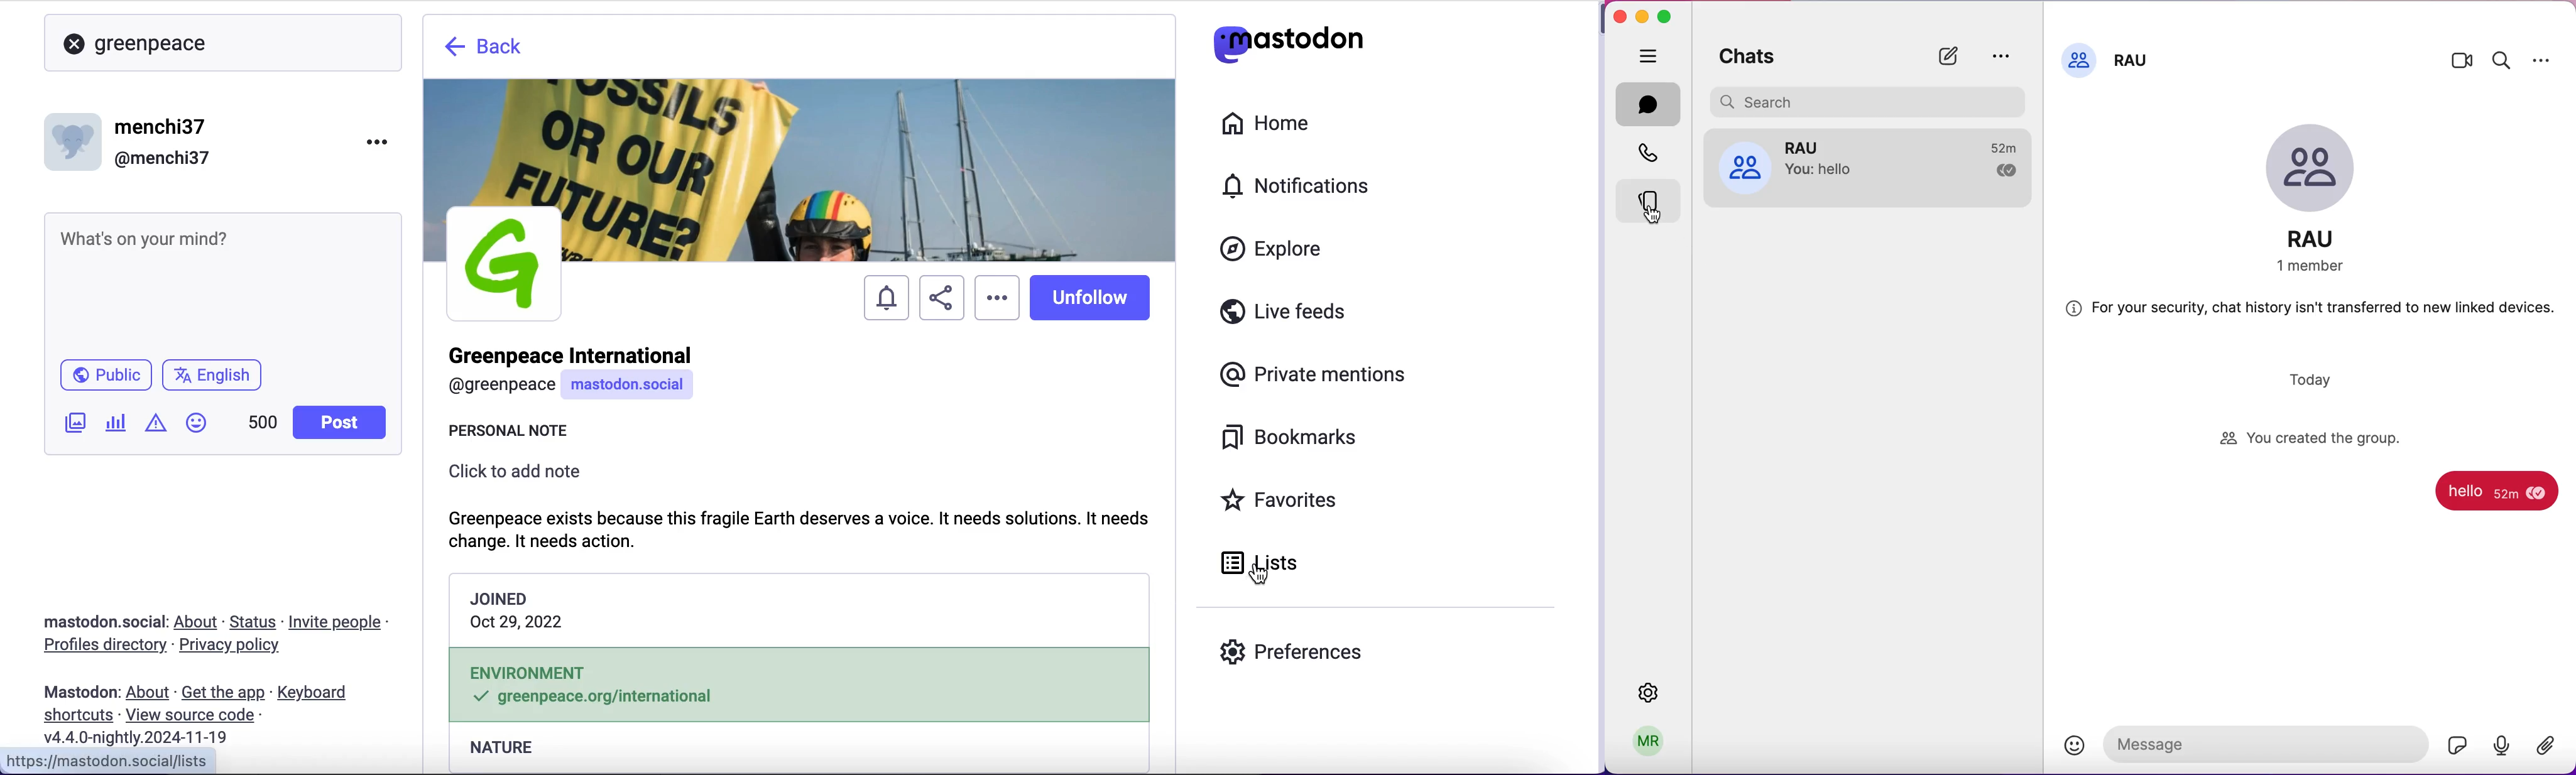 The image size is (2576, 784). Describe the element at coordinates (114, 427) in the screenshot. I see `add a poll` at that location.